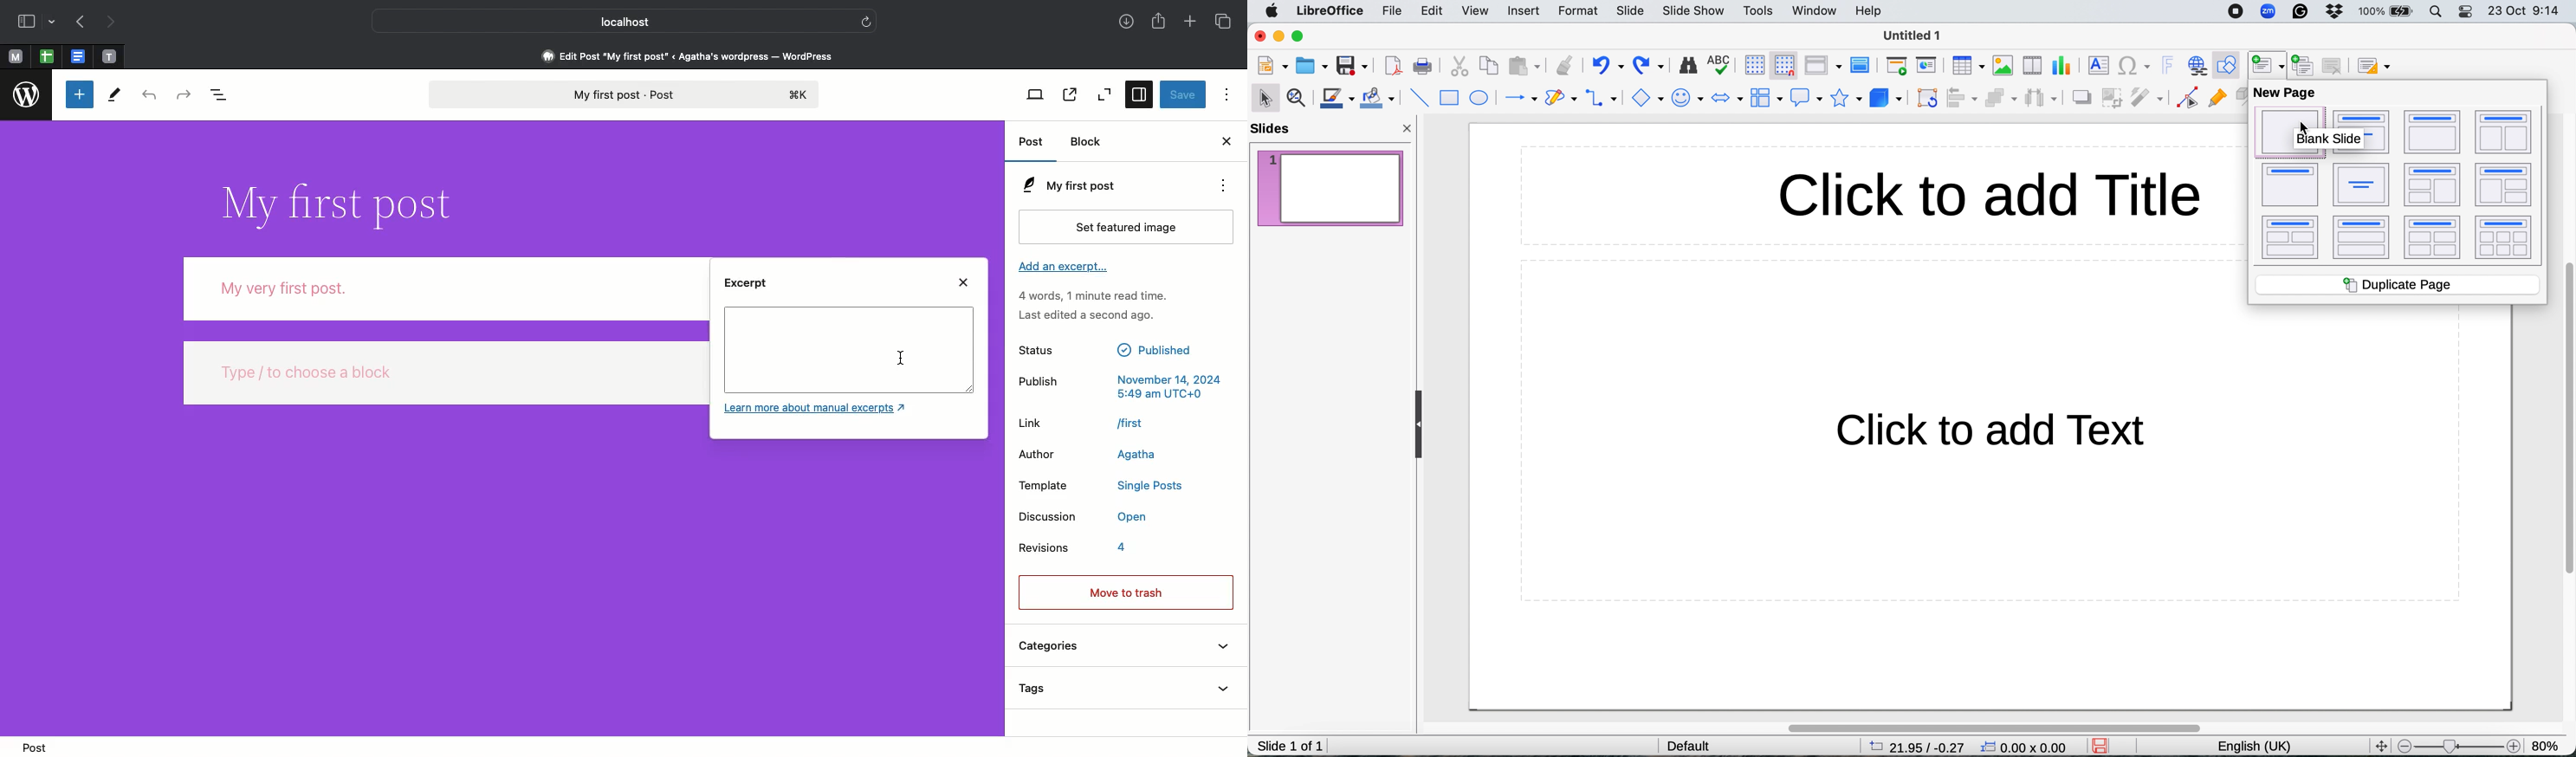 This screenshot has height=784, width=2576. Describe the element at coordinates (1489, 66) in the screenshot. I see `copy` at that location.